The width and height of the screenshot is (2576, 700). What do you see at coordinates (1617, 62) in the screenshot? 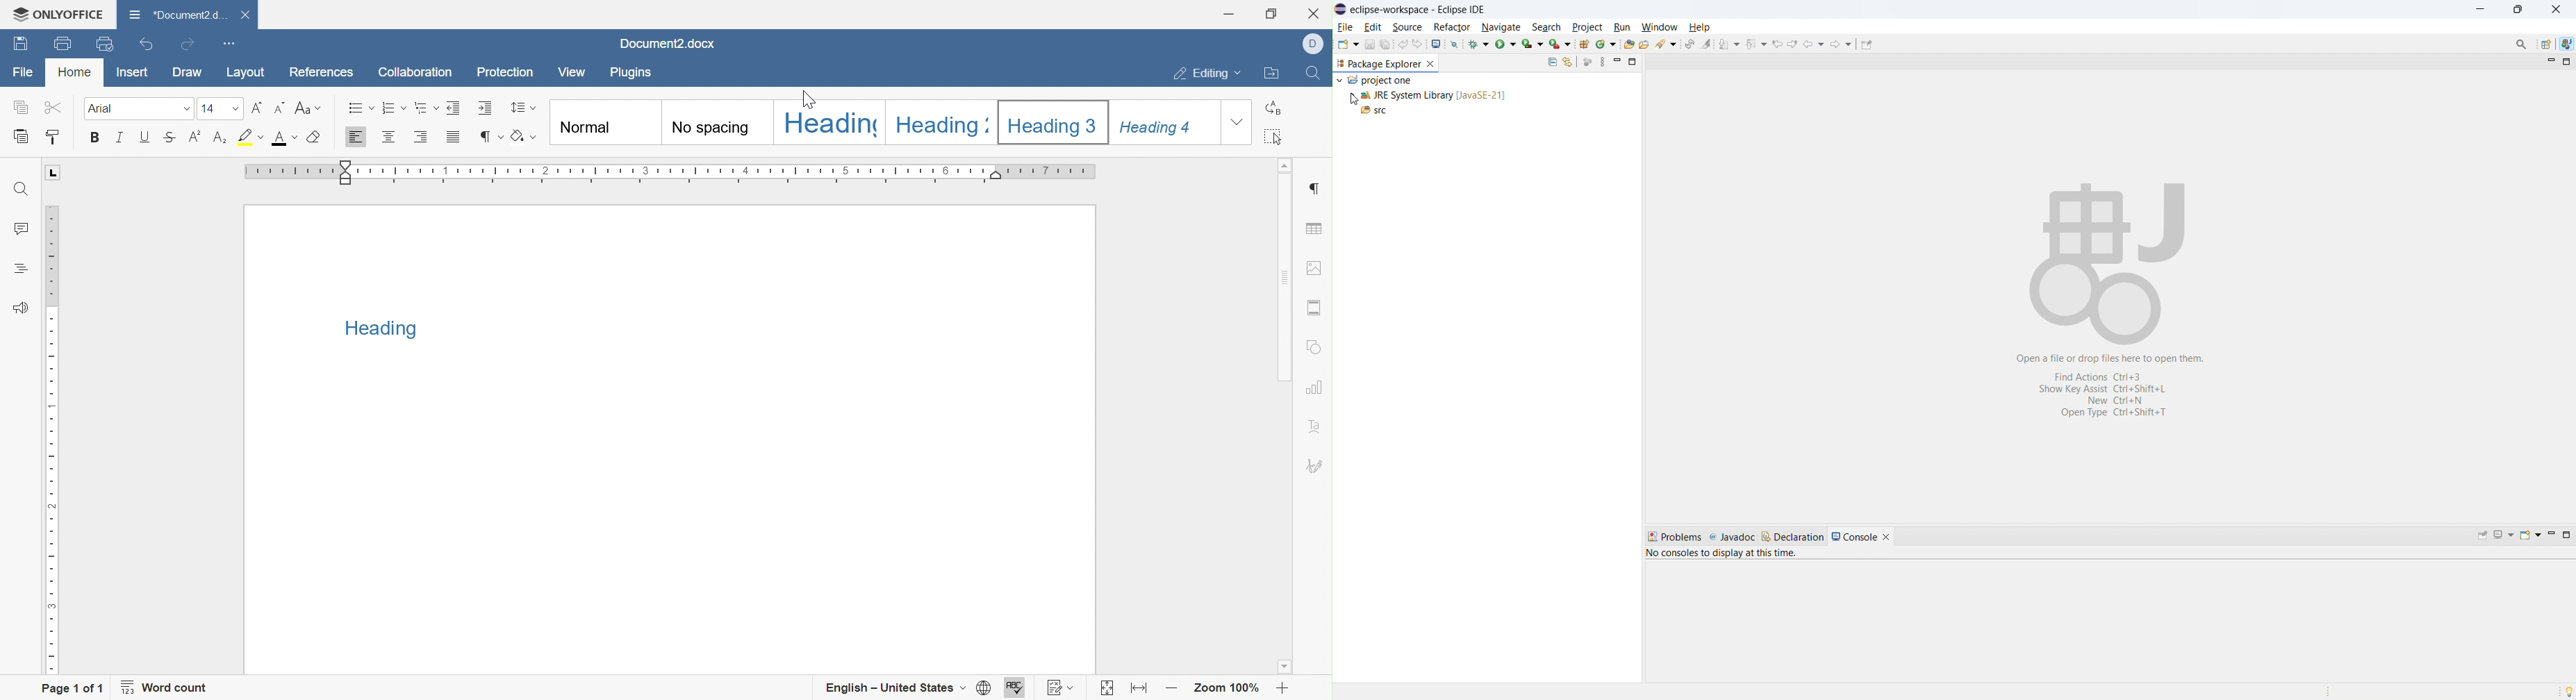
I see `minimize` at bounding box center [1617, 62].